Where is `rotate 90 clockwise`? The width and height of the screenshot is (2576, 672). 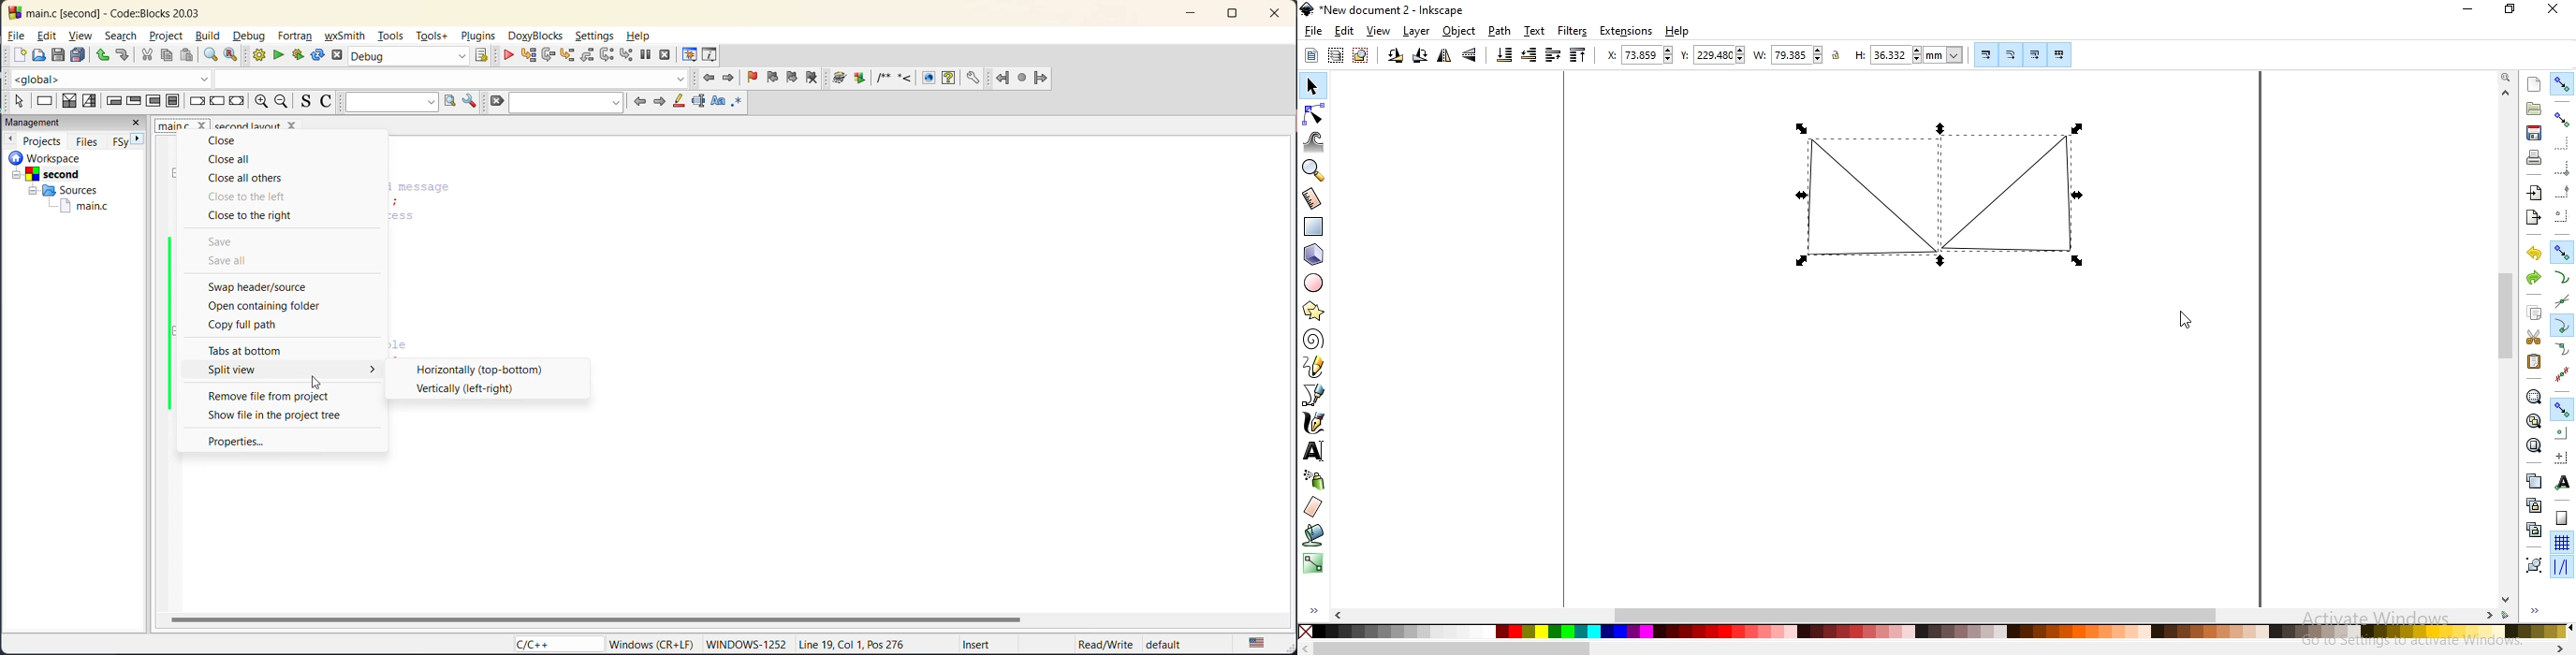
rotate 90 clockwise is located at coordinates (1419, 56).